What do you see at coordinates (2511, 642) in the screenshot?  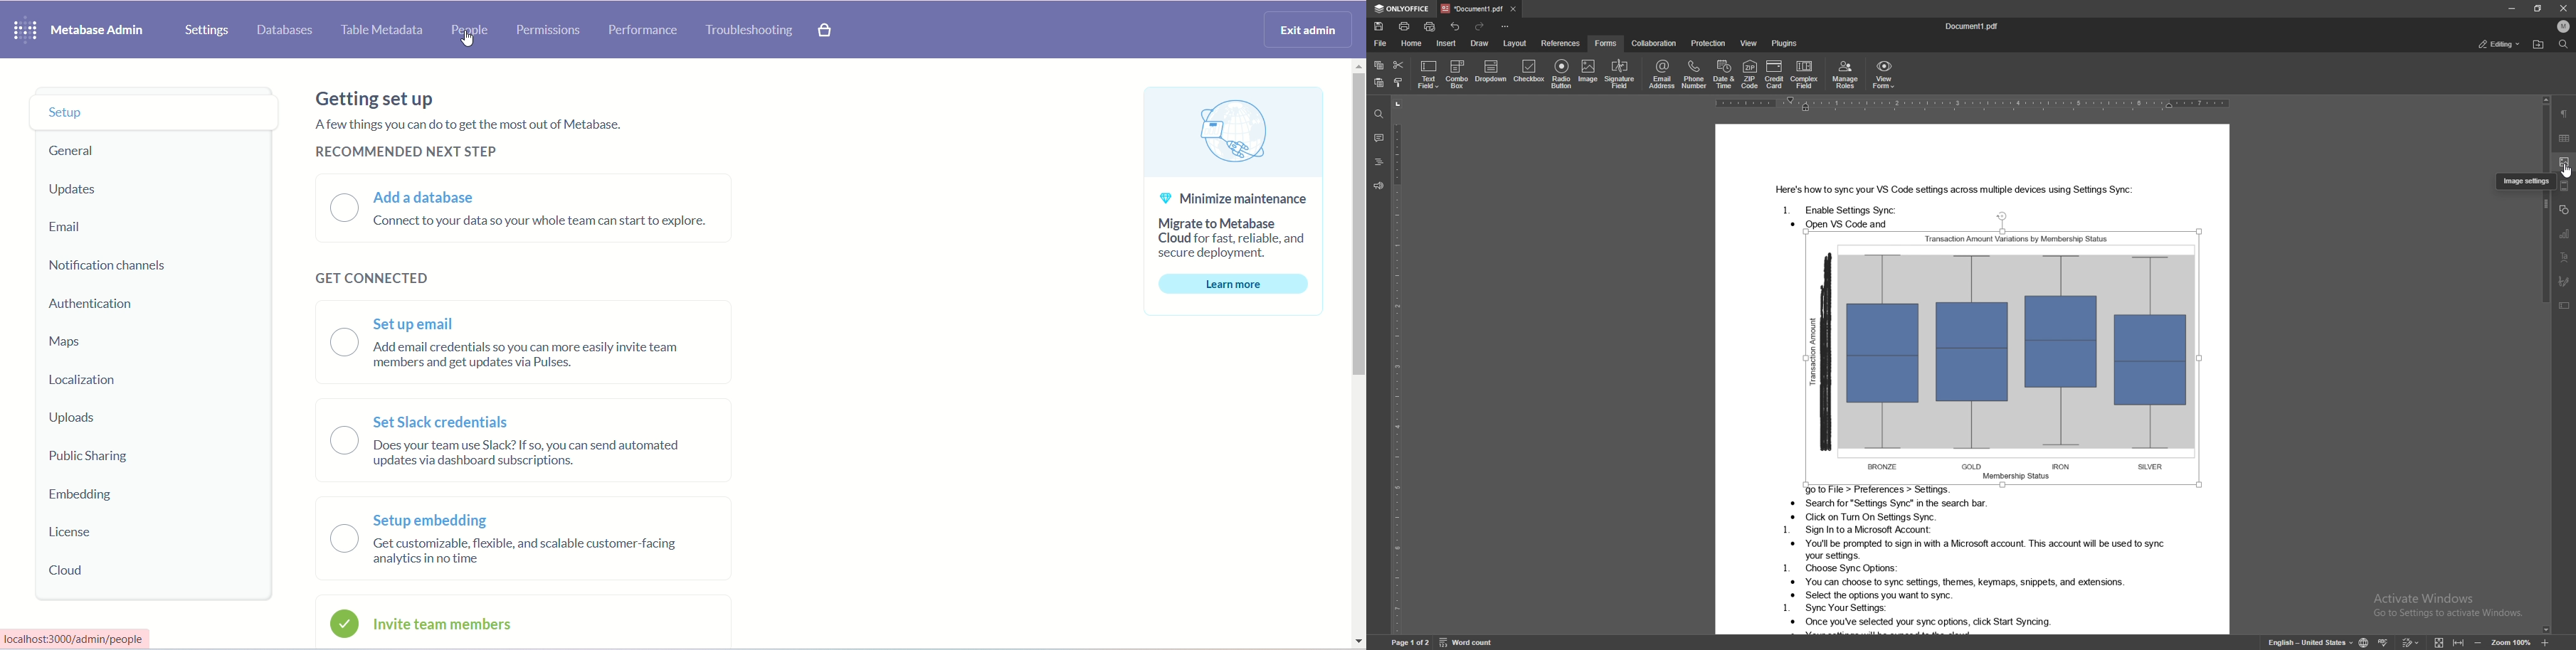 I see `zoom` at bounding box center [2511, 642].